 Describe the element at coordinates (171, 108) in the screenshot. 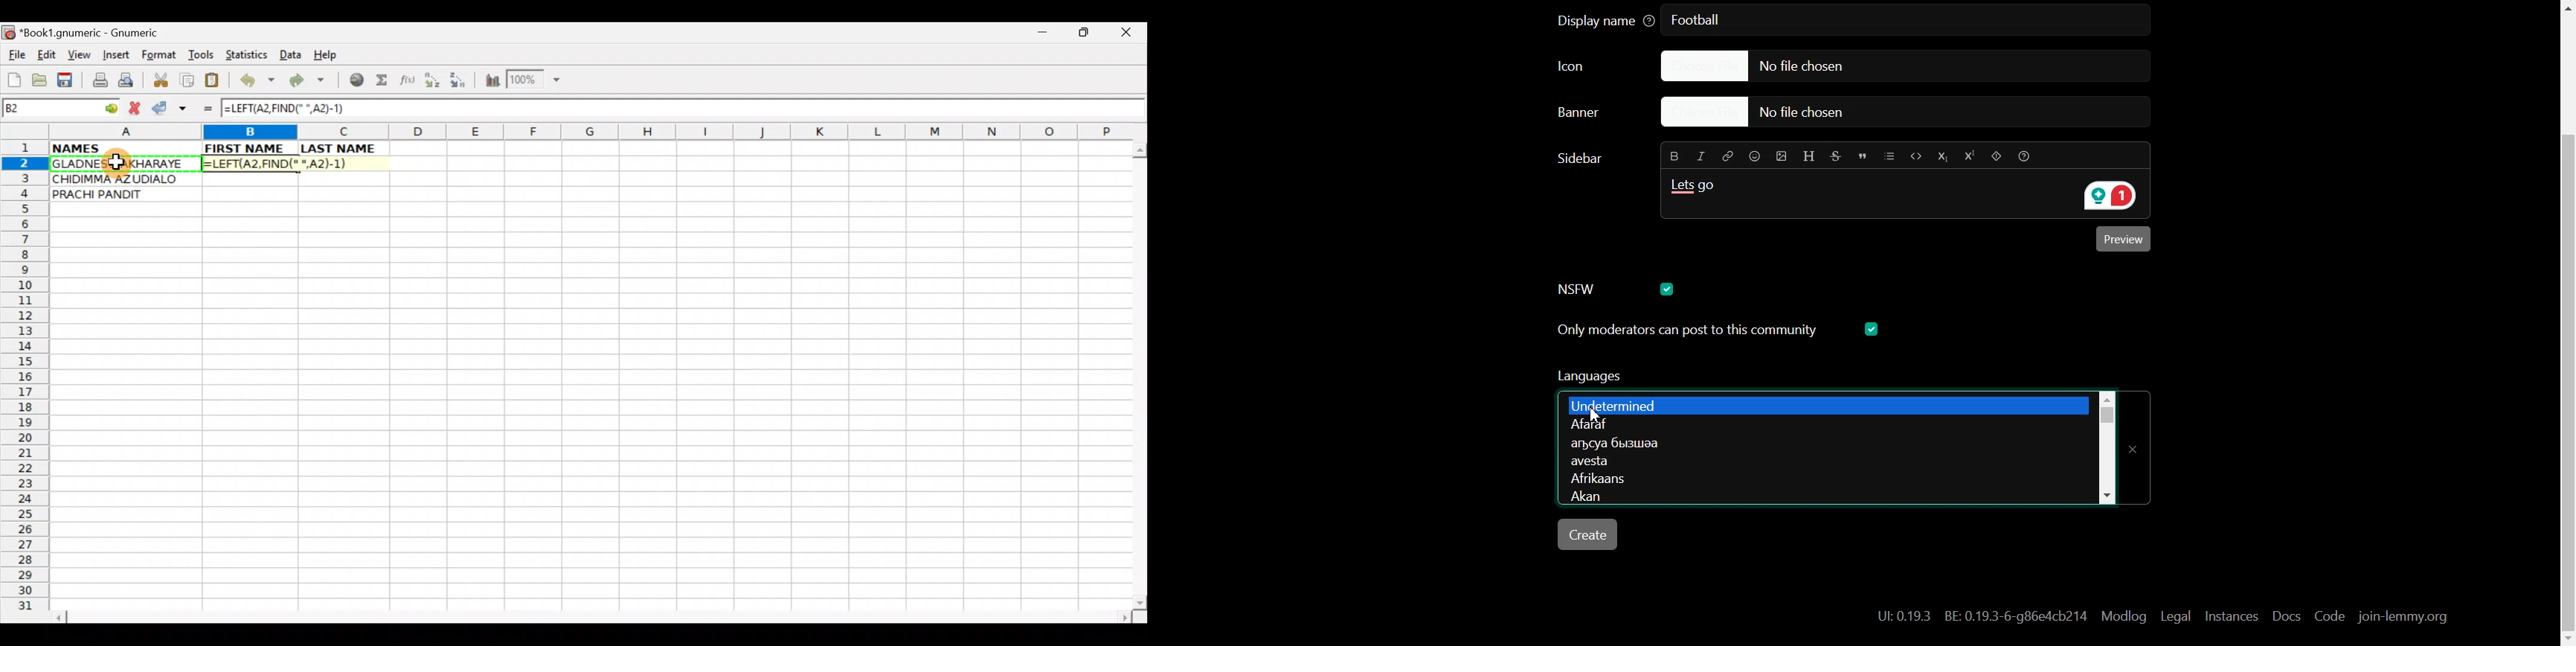

I see `Accept change` at that location.